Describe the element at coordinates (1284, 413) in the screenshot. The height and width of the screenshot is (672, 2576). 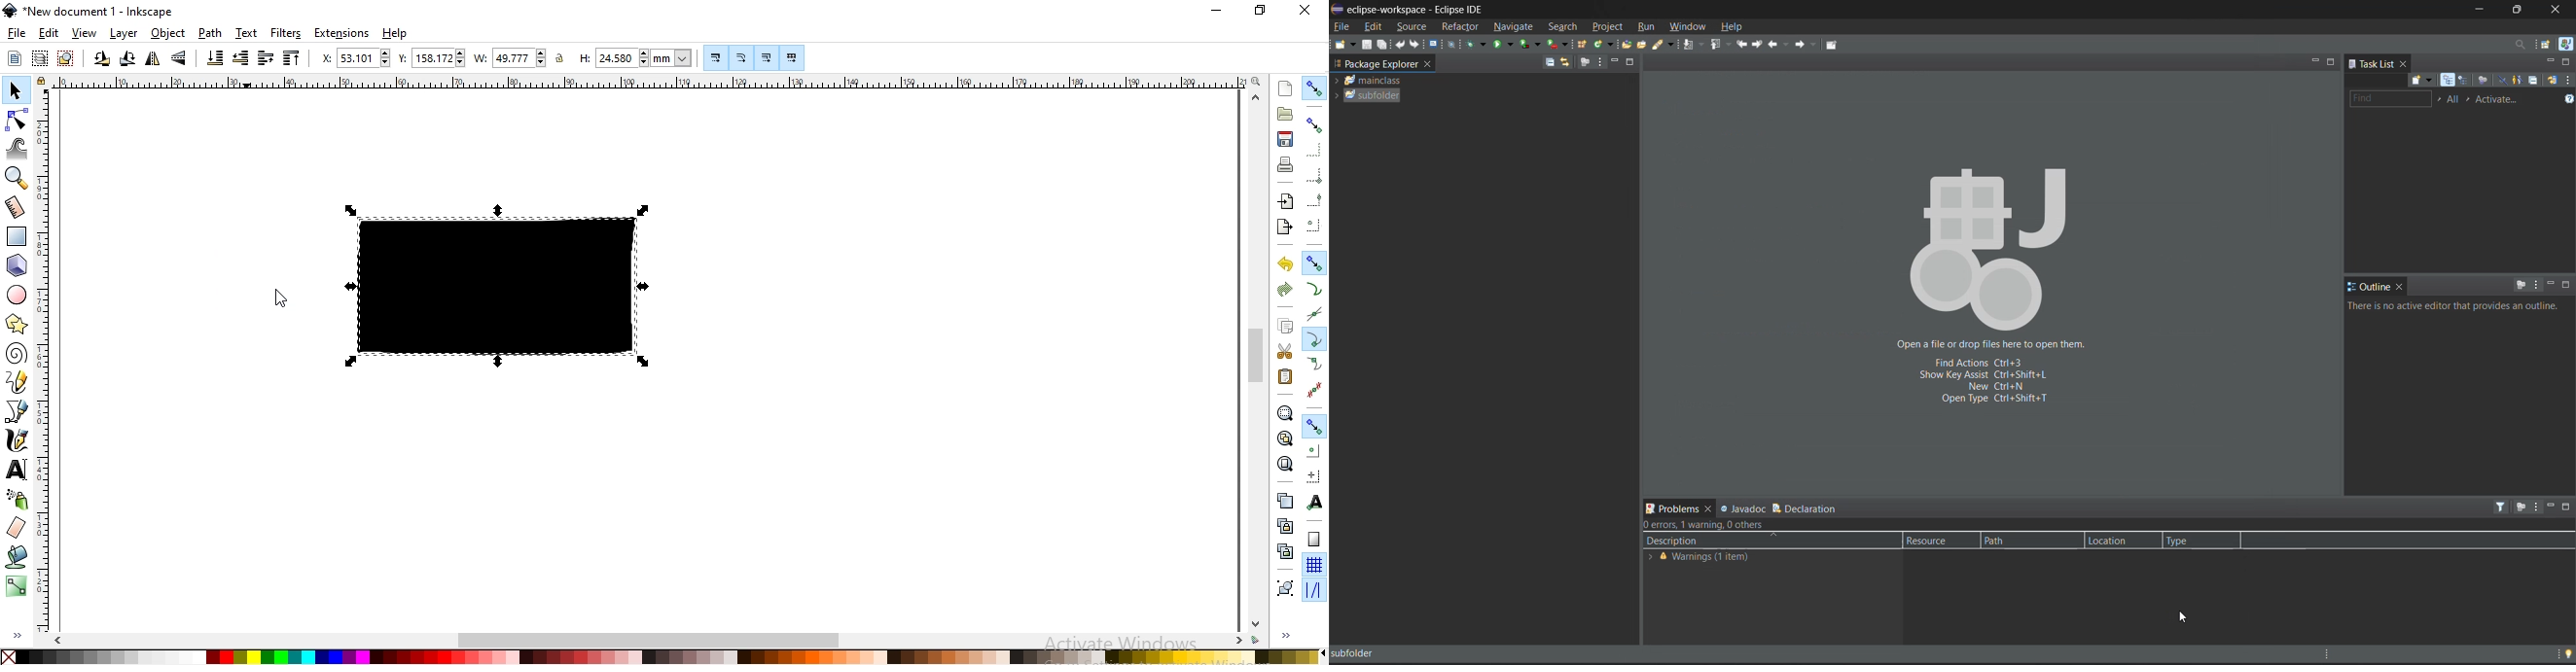
I see `zoom to fit selection` at that location.